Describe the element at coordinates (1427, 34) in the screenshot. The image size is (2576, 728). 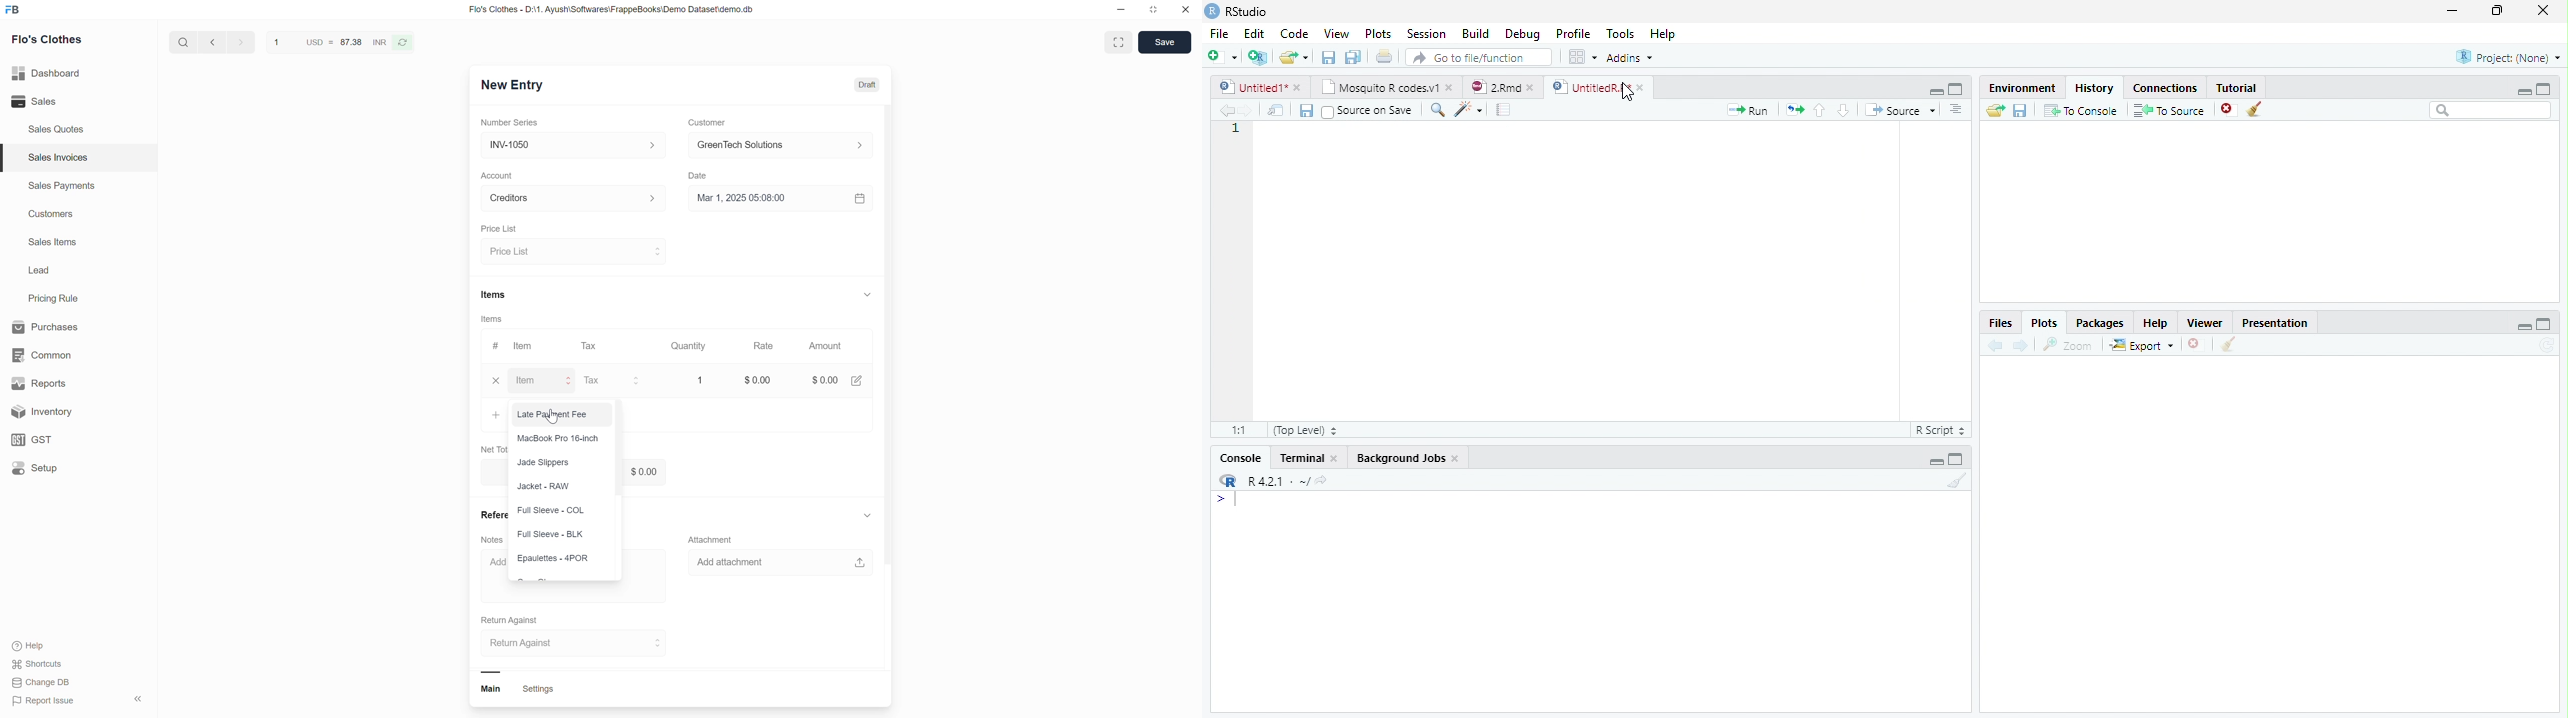
I see `Session` at that location.